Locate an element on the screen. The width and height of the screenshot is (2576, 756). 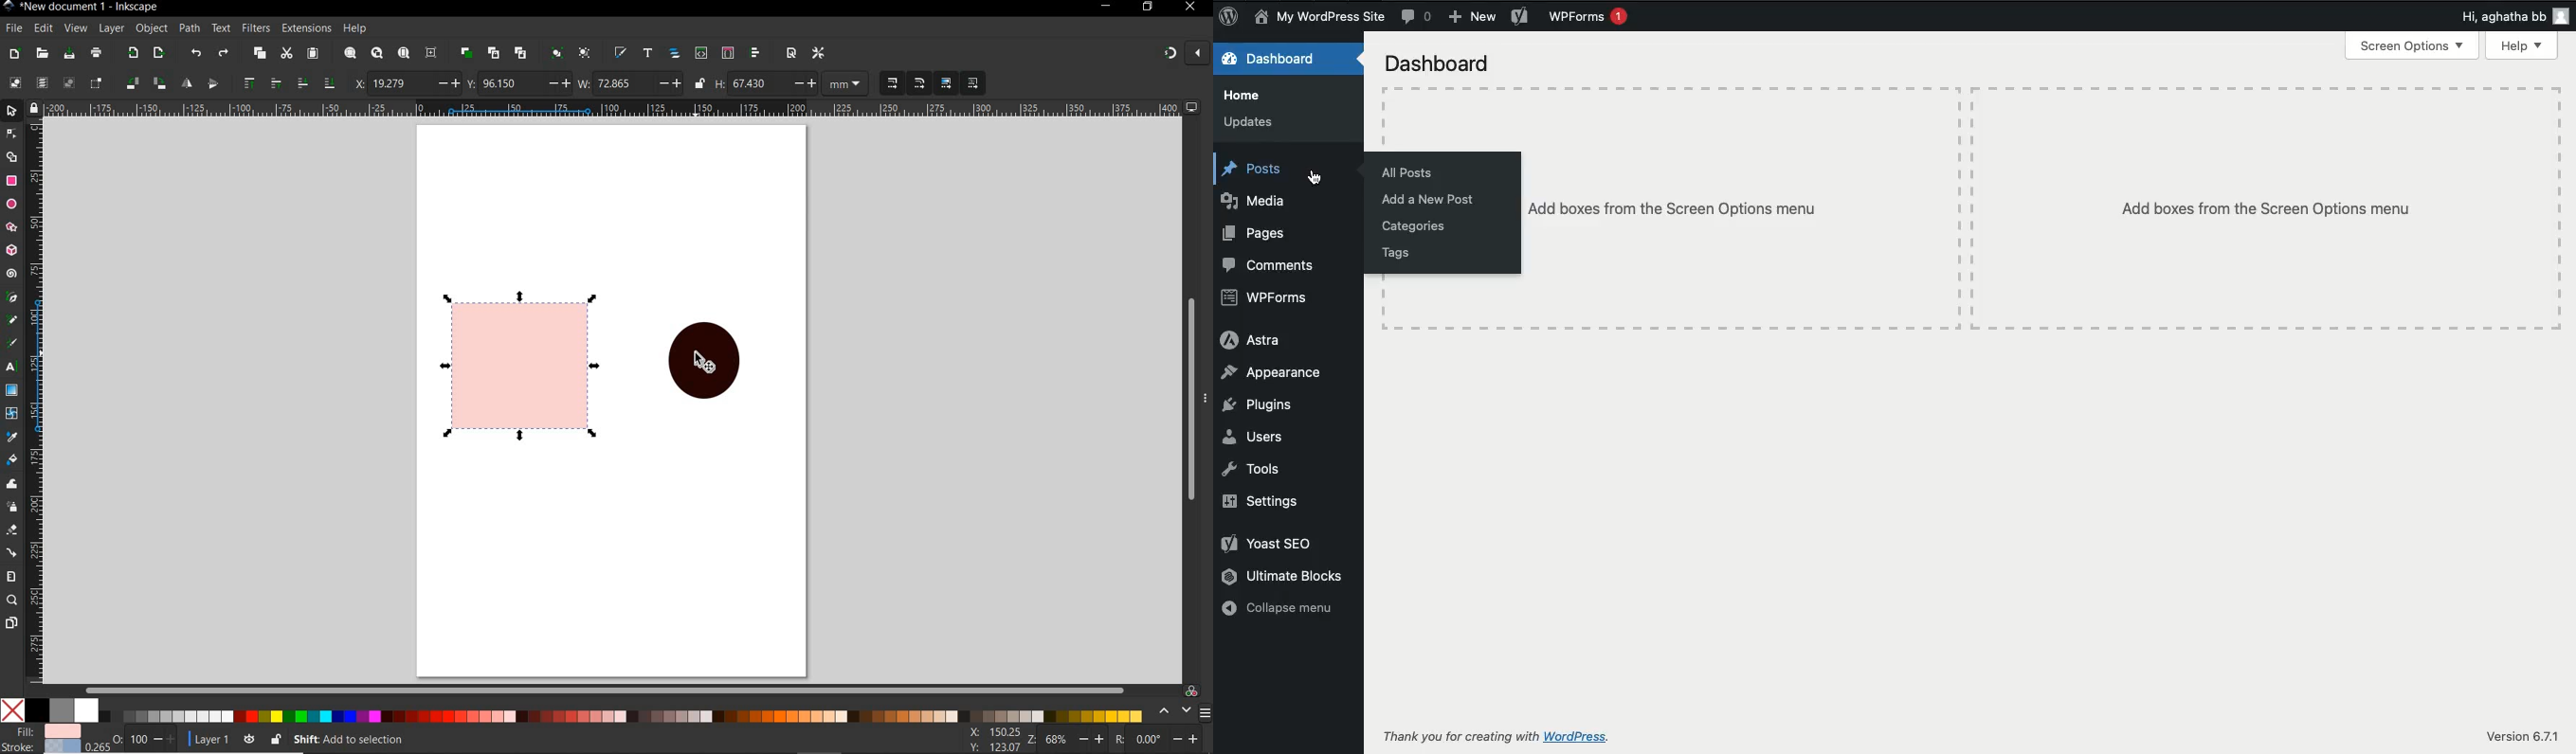
open align and distribu is located at coordinates (755, 53).